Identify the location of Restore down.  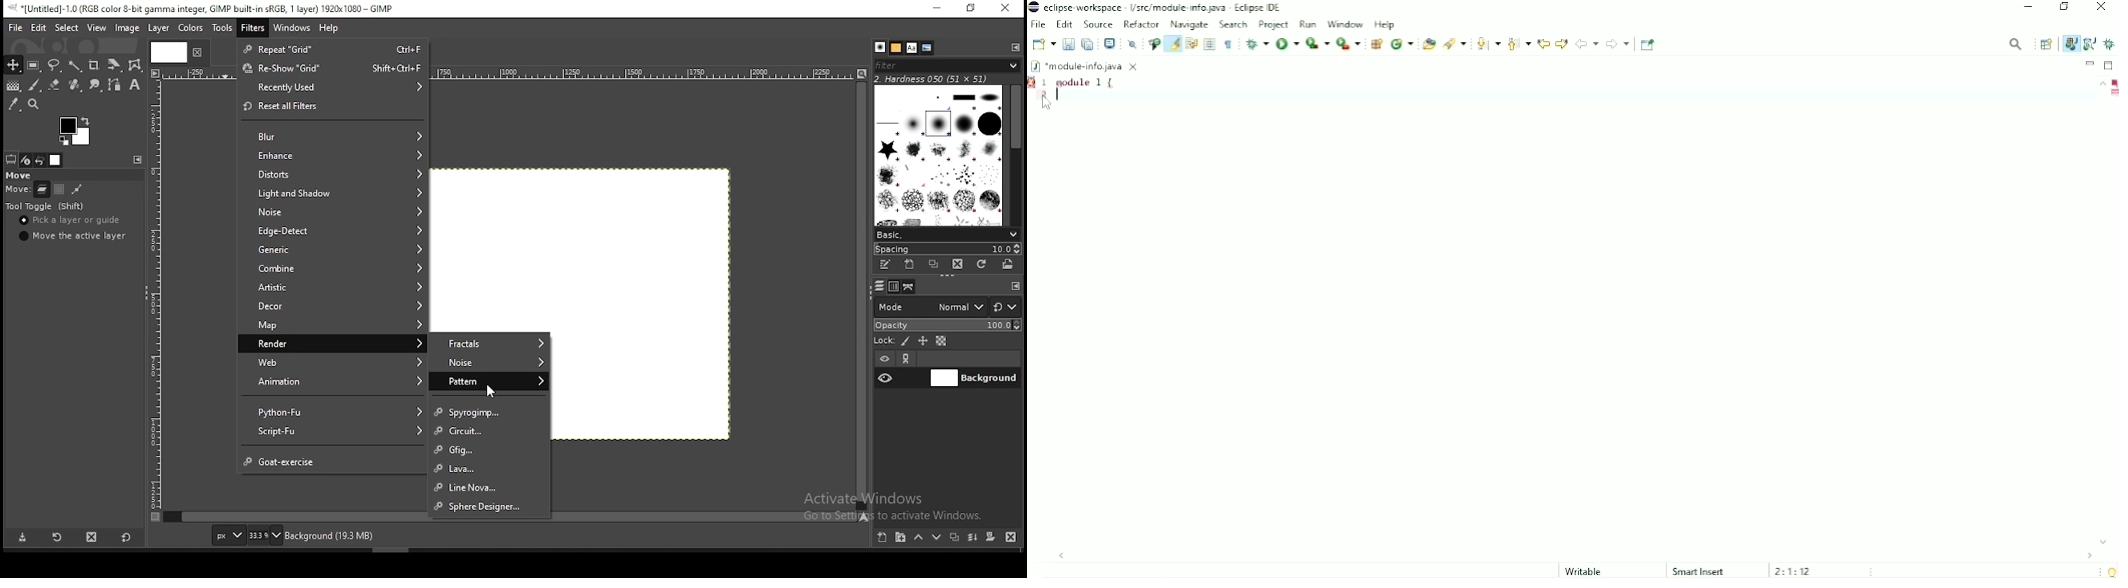
(2065, 9).